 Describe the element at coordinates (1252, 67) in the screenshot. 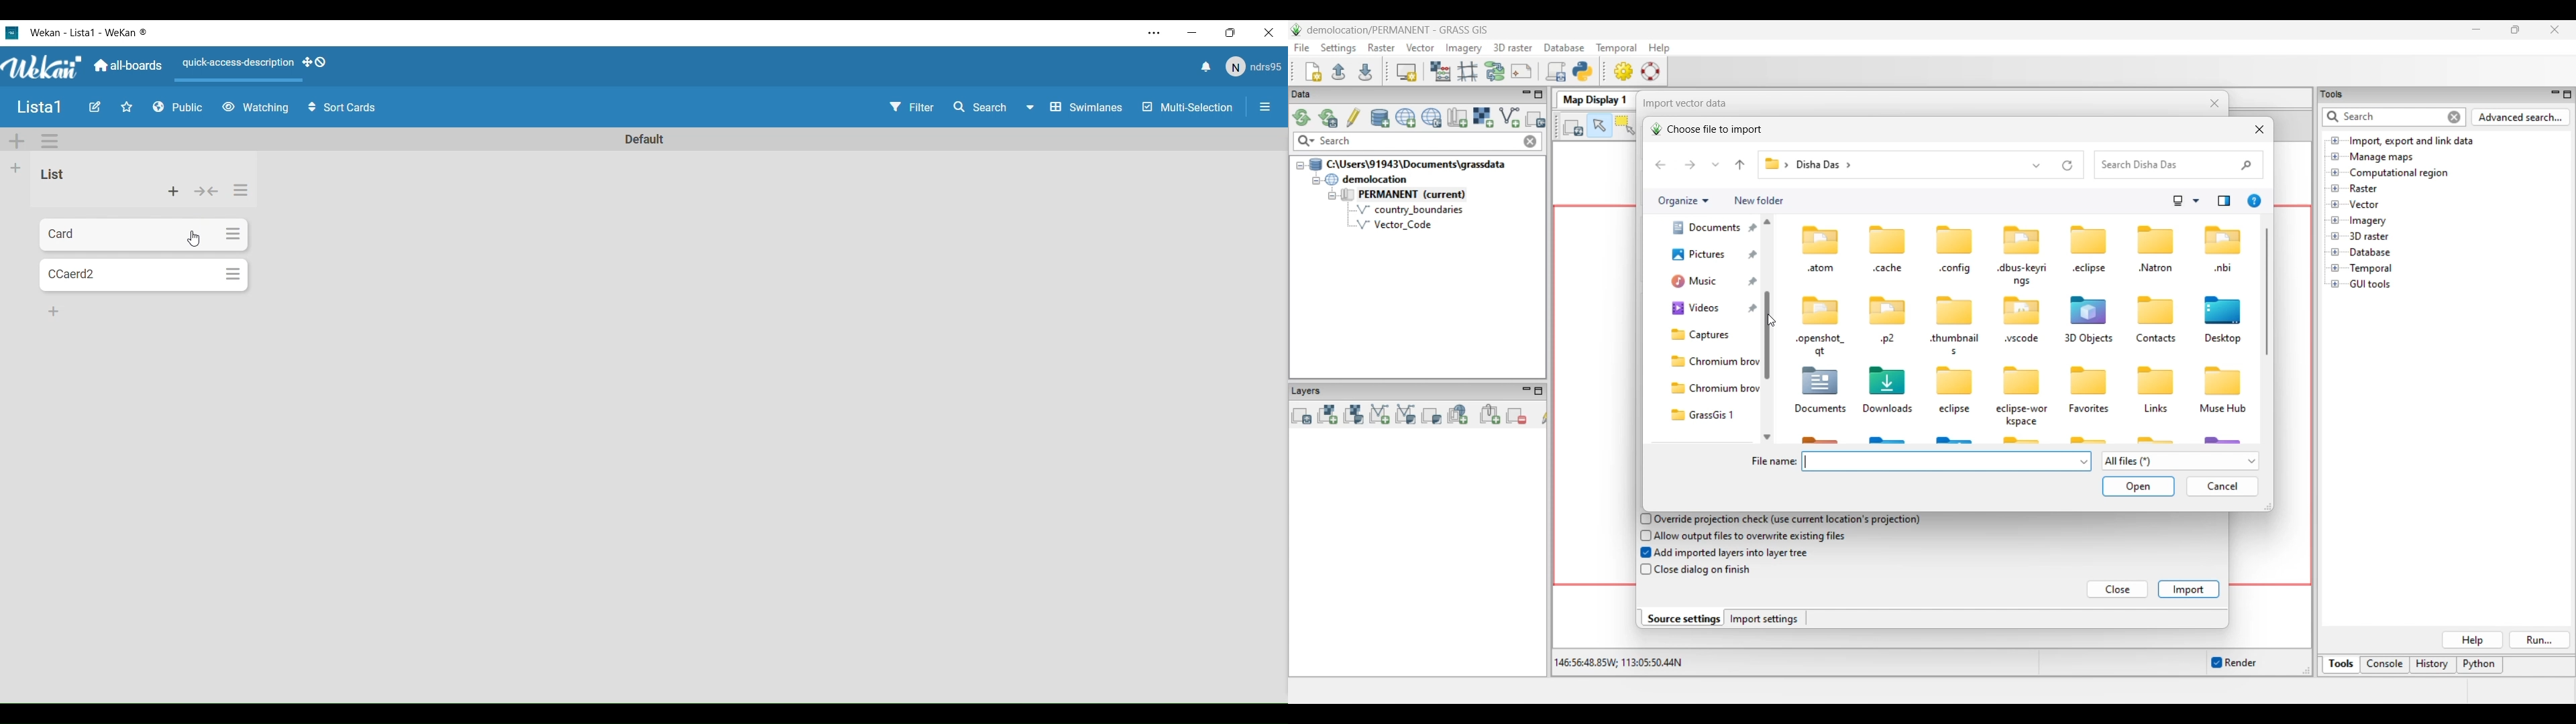

I see `User` at that location.